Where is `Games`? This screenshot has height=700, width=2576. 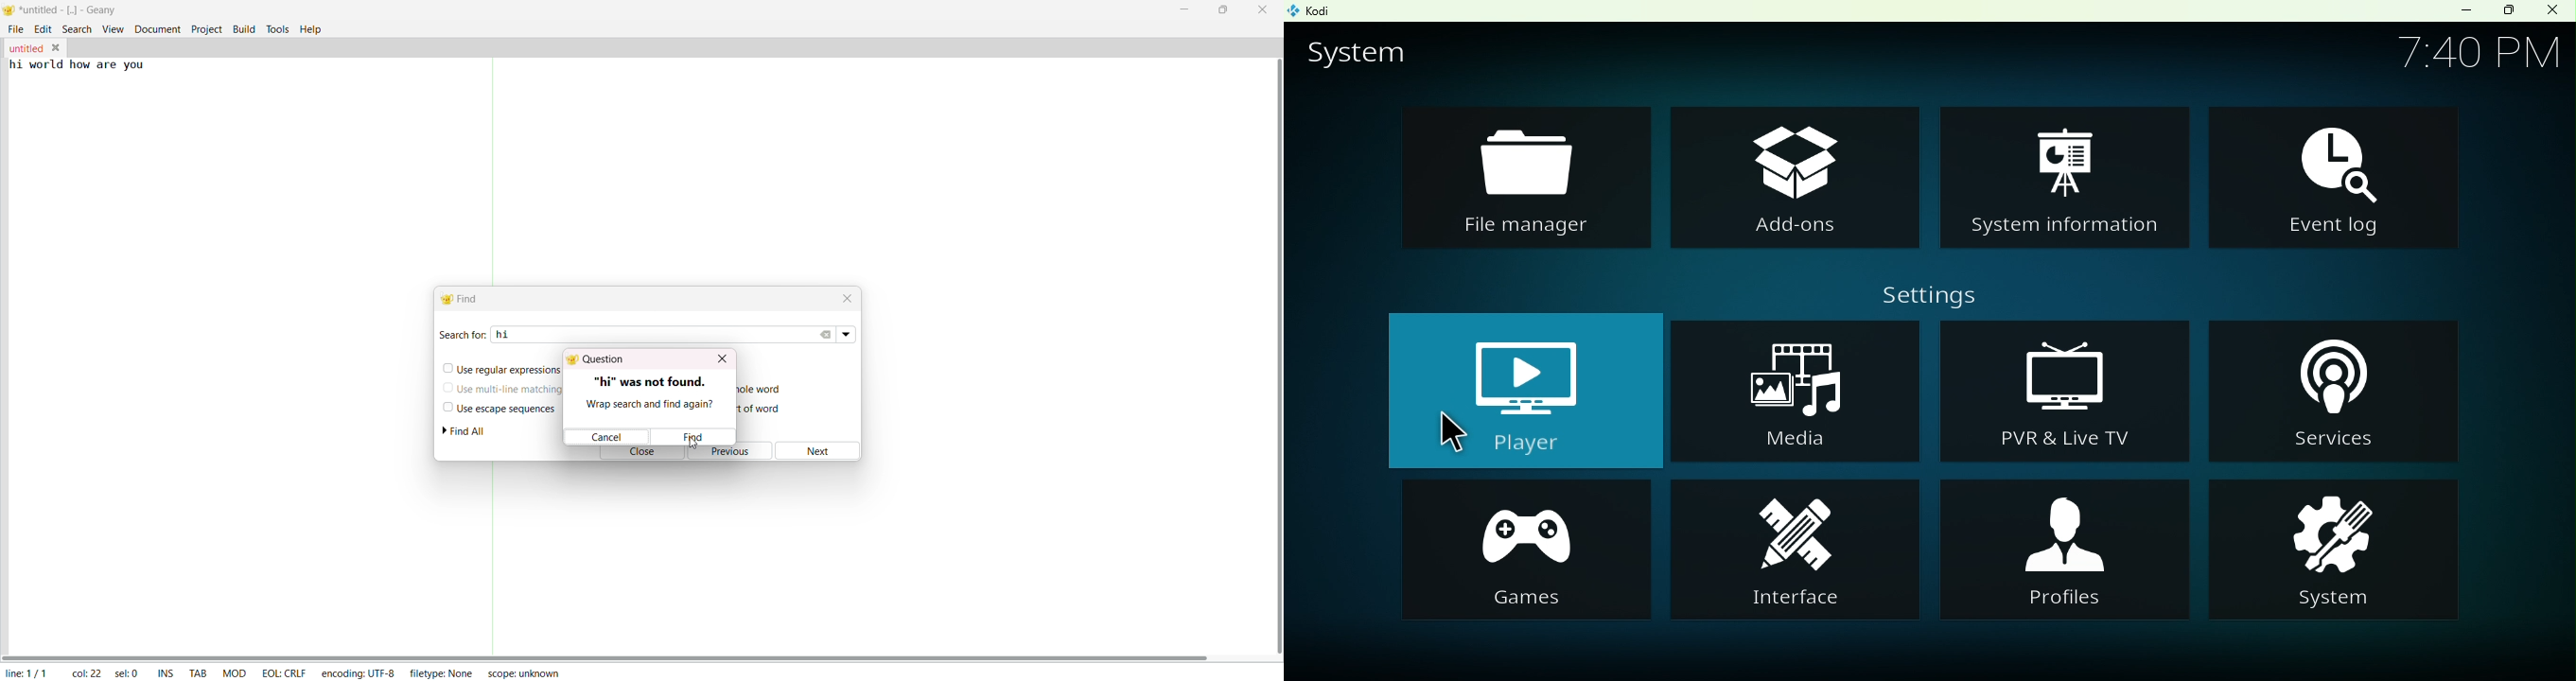
Games is located at coordinates (1524, 552).